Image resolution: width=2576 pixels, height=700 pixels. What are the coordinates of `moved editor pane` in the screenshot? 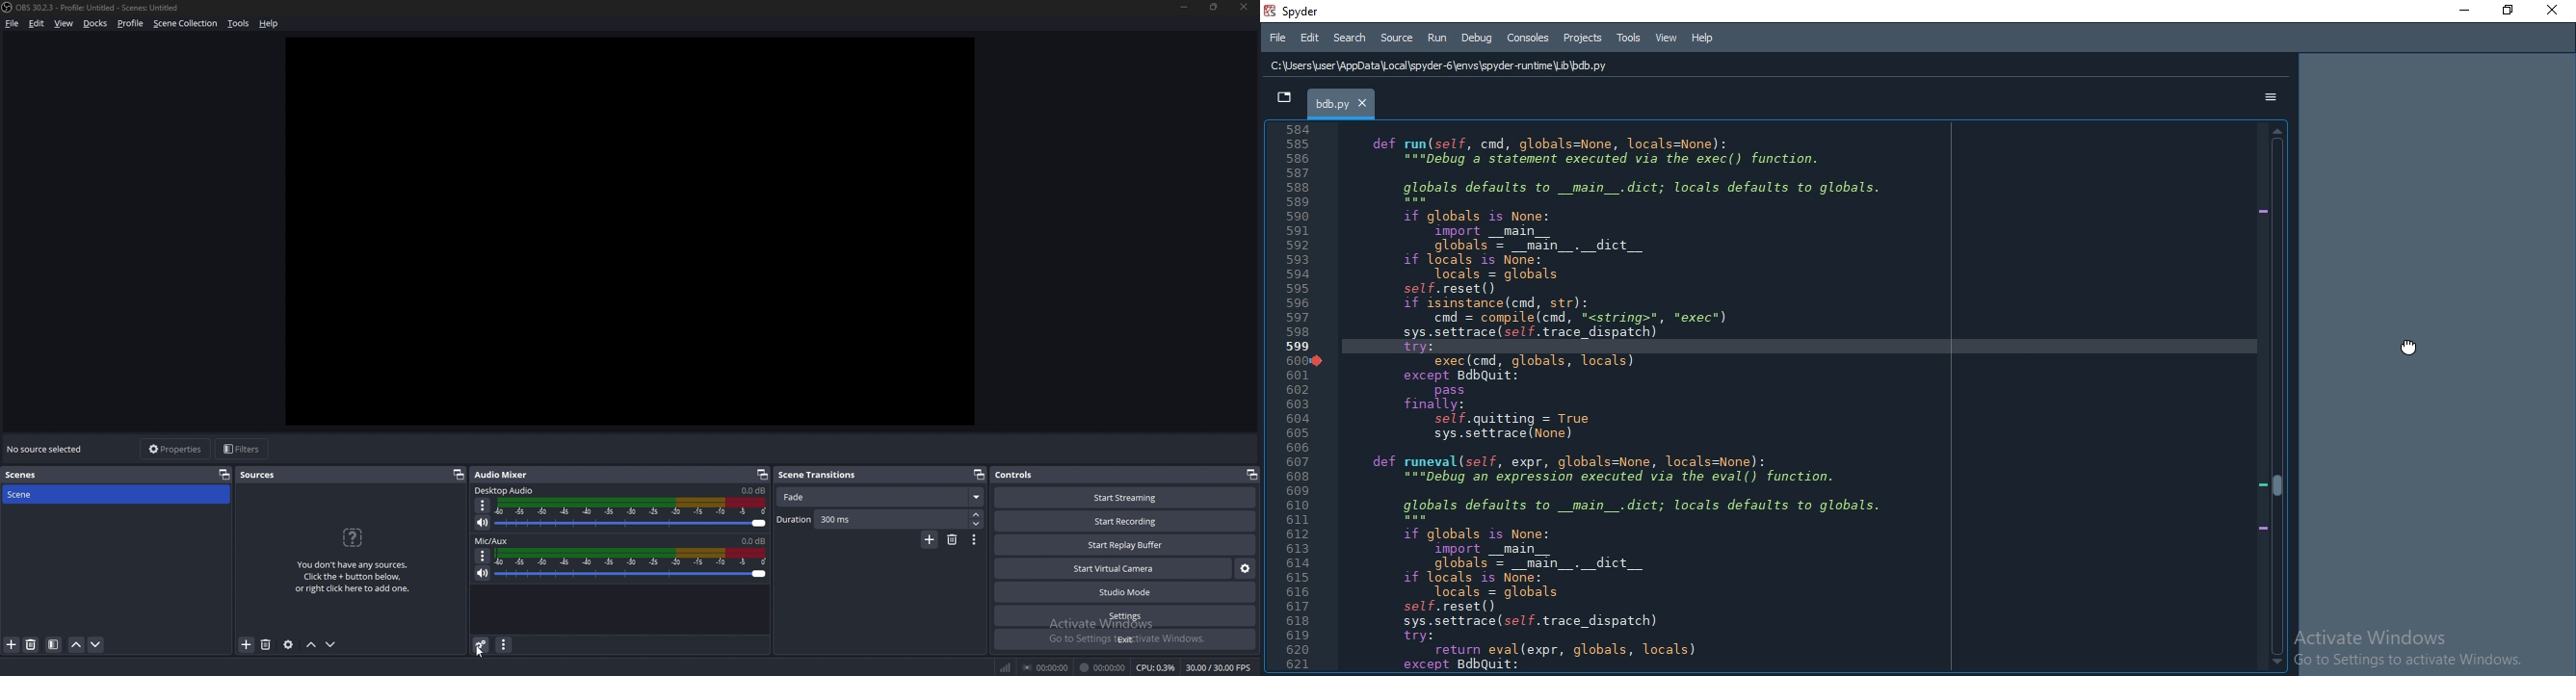 It's located at (1777, 398).